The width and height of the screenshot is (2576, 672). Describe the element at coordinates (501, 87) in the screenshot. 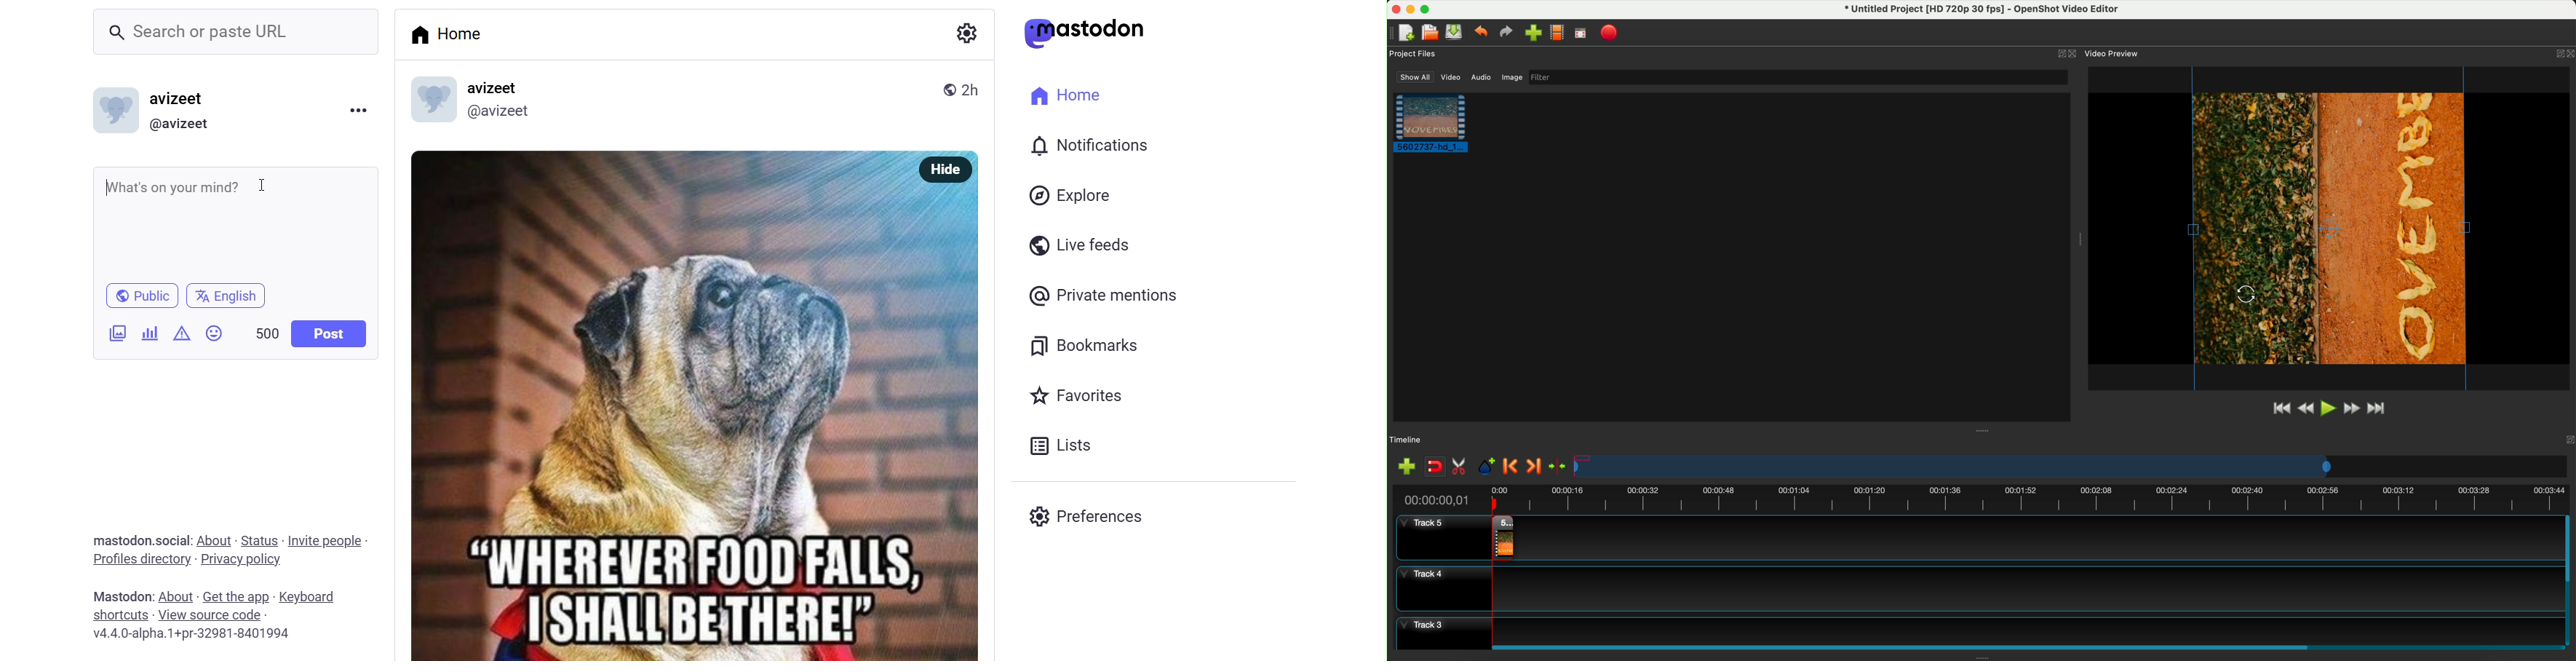

I see `avizeet` at that location.